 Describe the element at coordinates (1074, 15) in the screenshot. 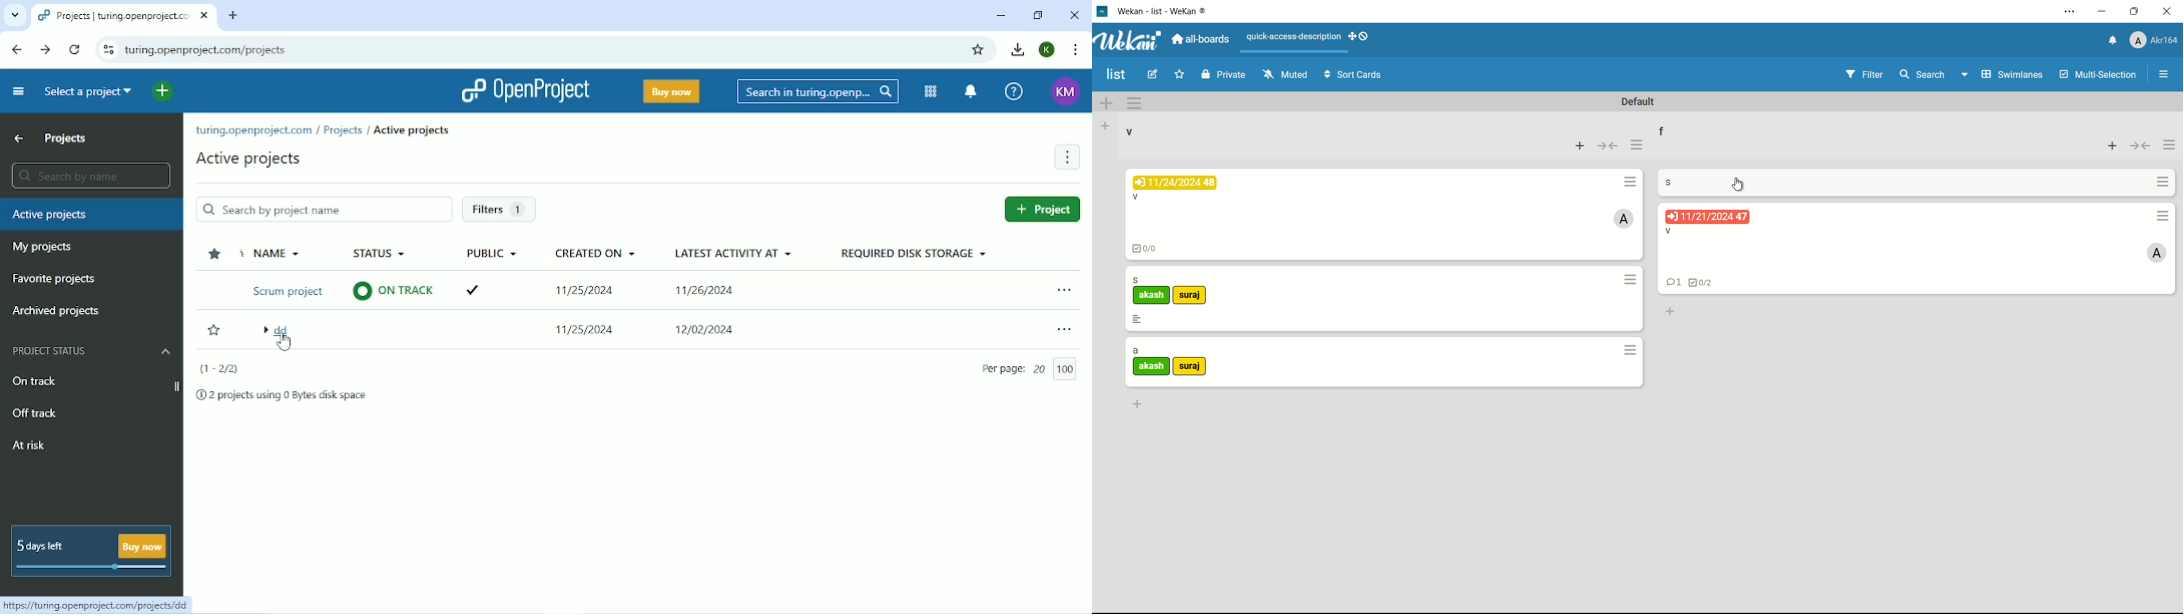

I see `Close` at that location.